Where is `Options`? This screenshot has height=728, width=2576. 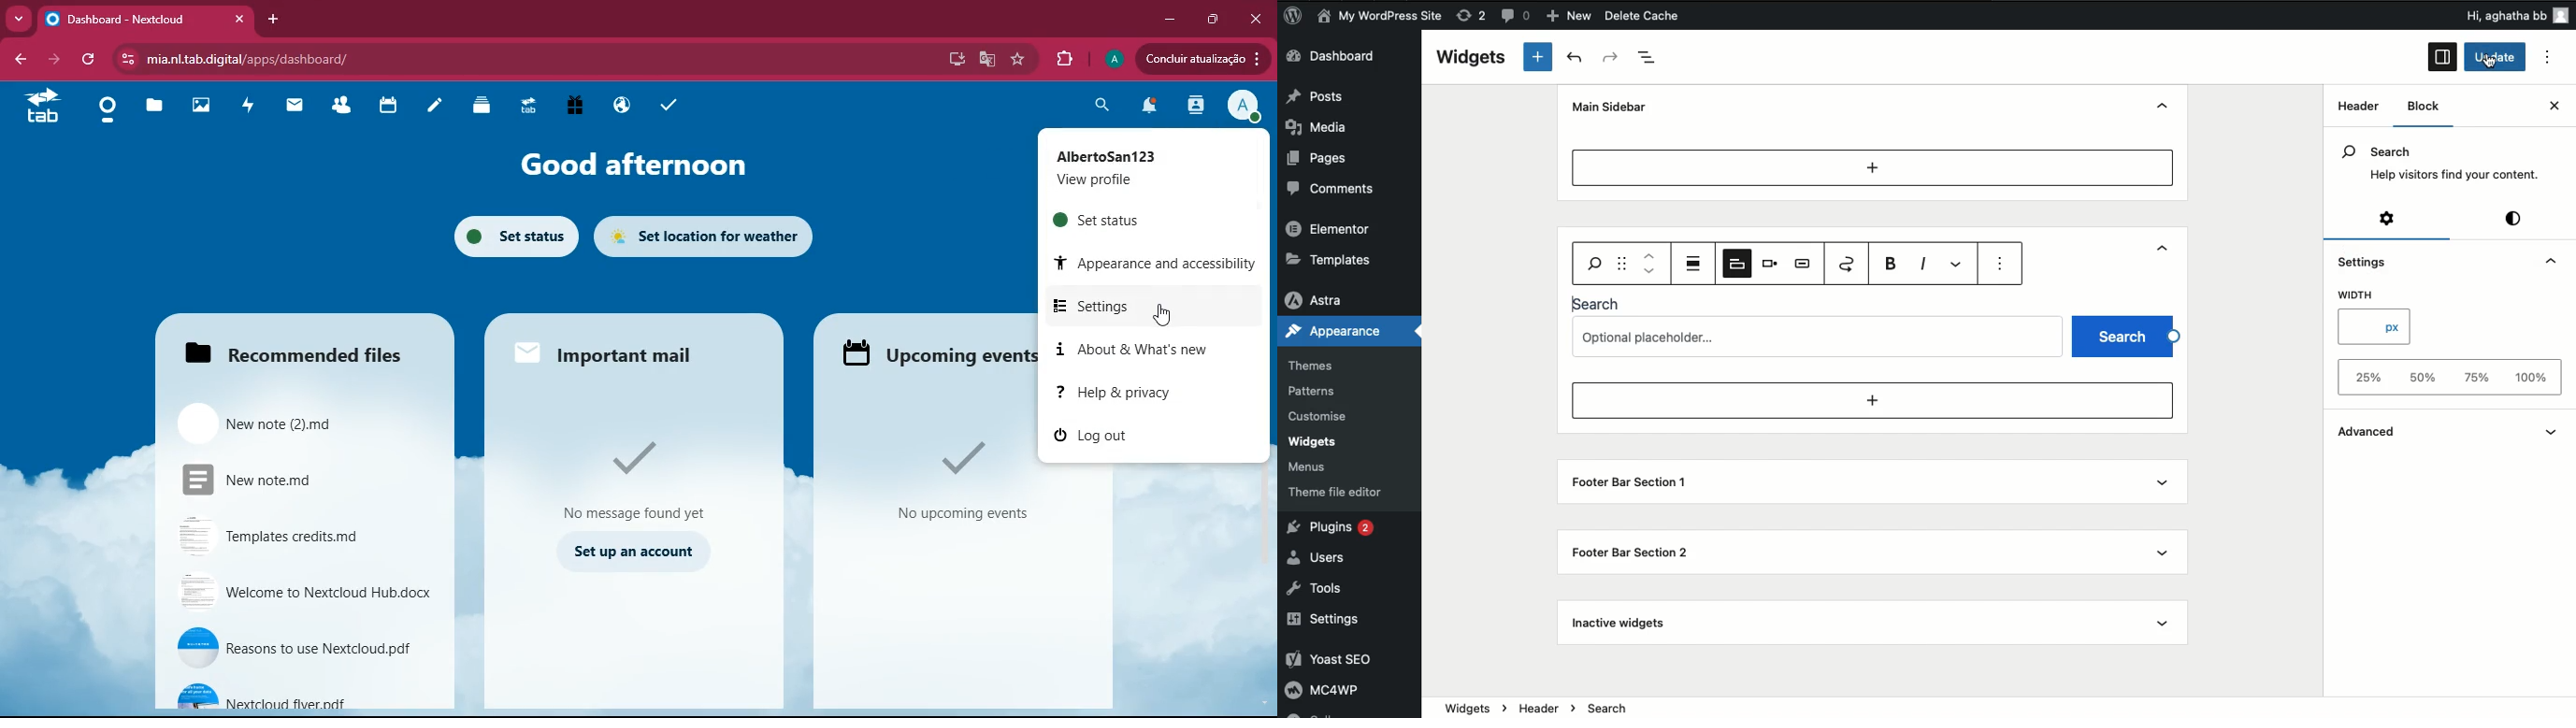
Options is located at coordinates (2553, 58).